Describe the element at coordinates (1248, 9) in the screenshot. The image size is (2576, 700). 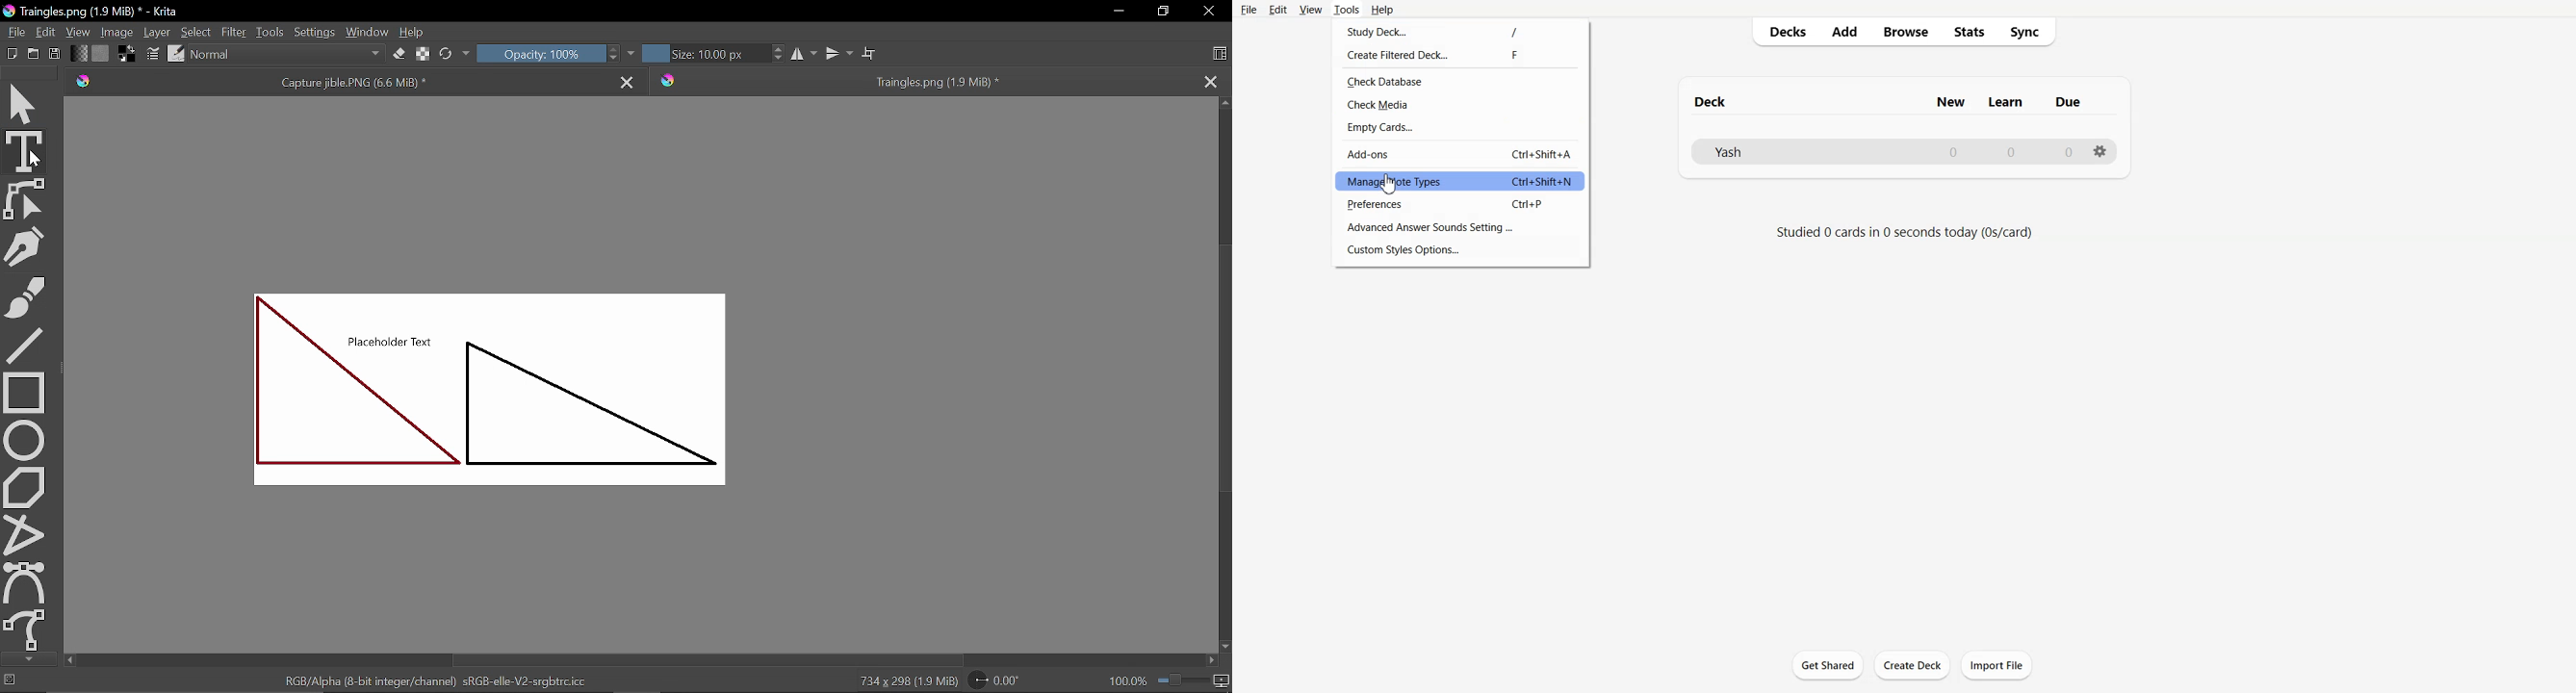
I see `File` at that location.